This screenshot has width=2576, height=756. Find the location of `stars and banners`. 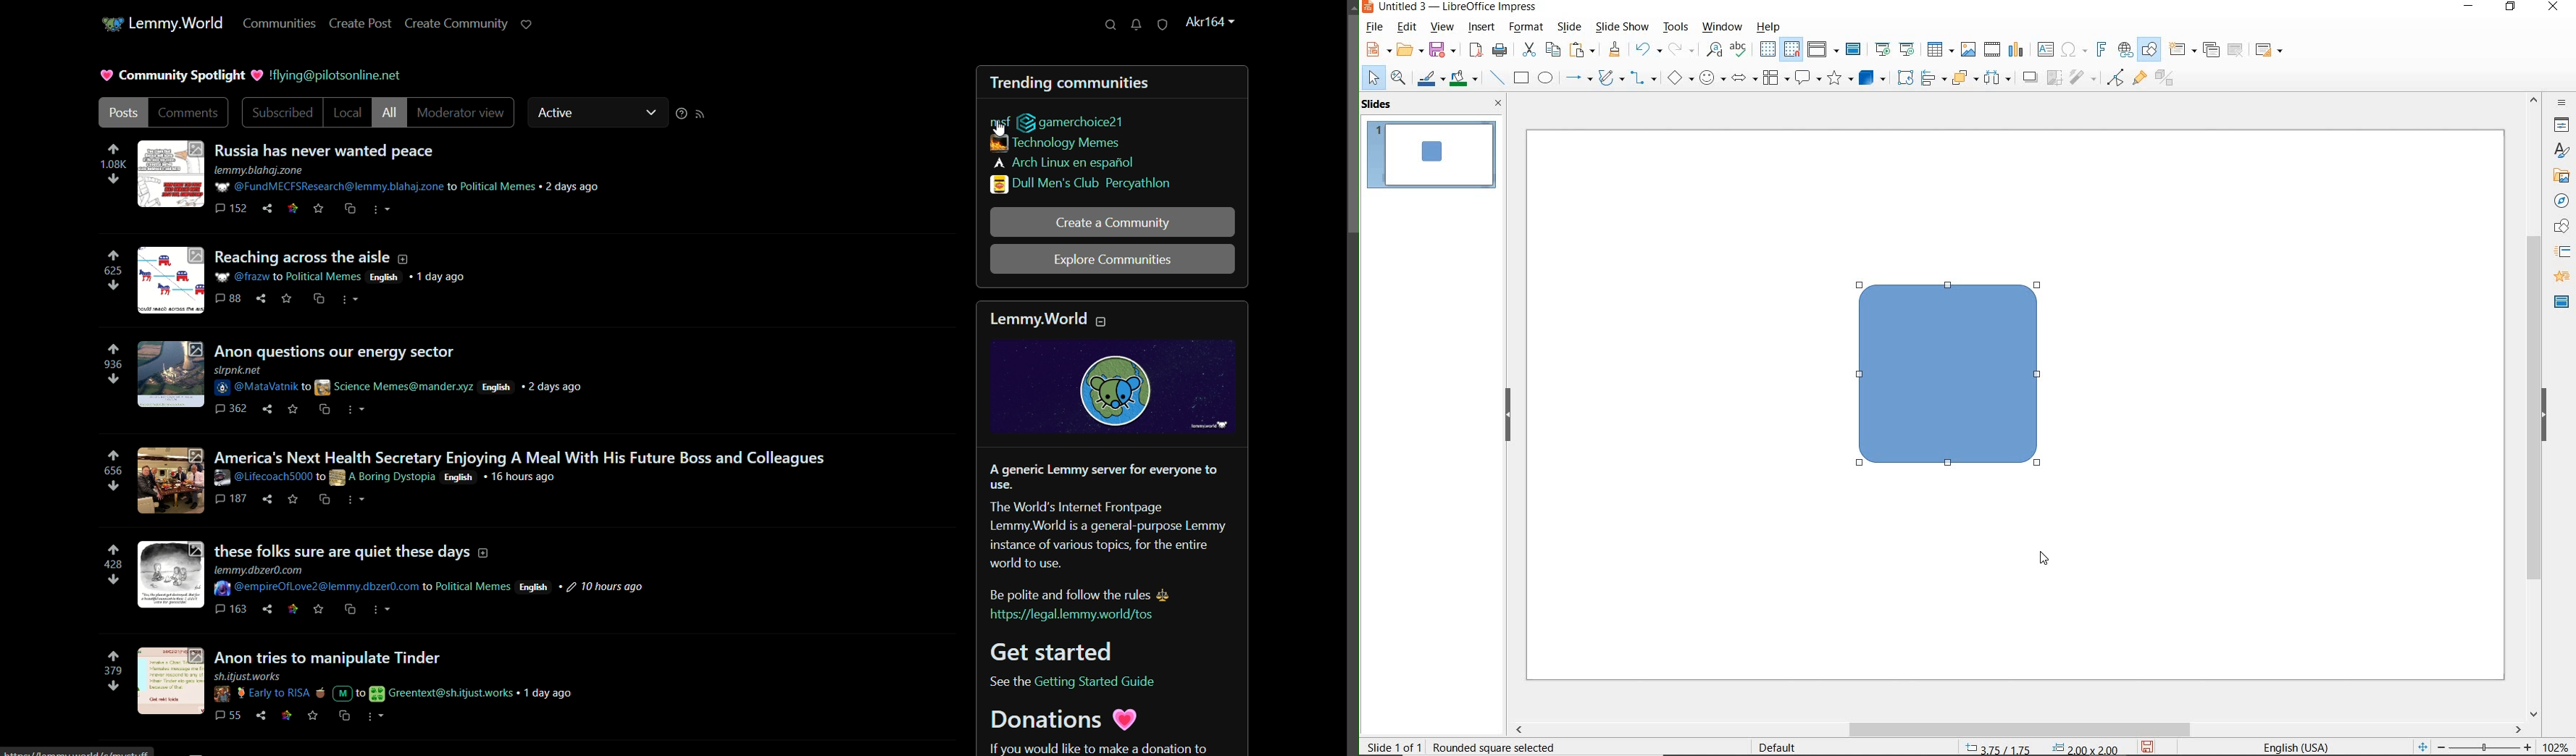

stars and banners is located at coordinates (1839, 79).